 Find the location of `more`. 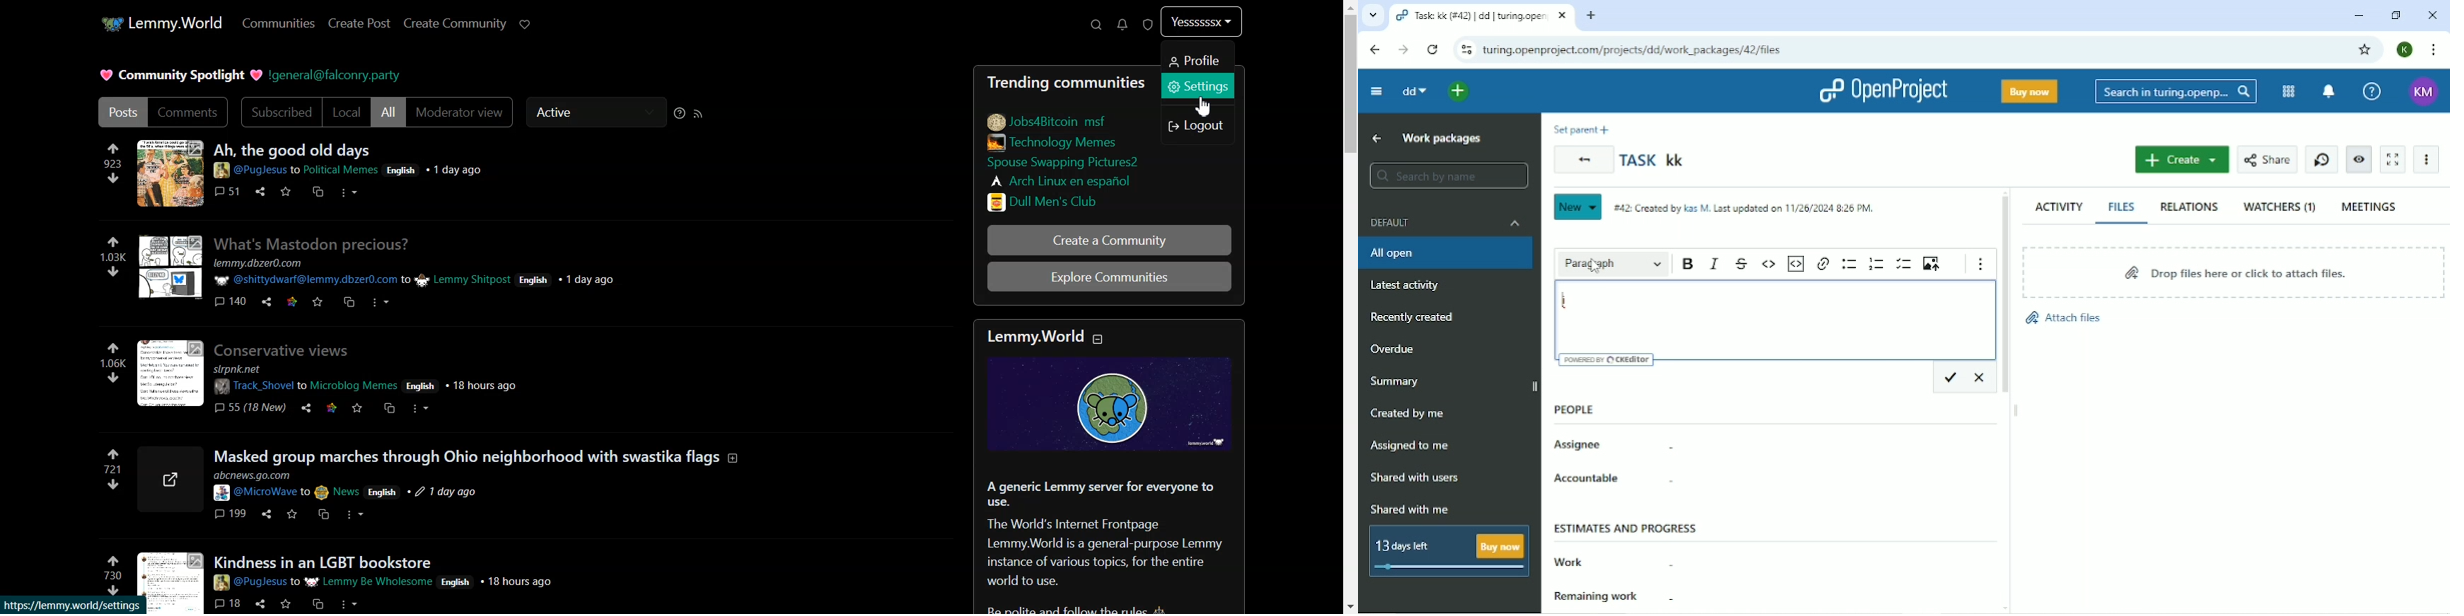

more is located at coordinates (419, 410).